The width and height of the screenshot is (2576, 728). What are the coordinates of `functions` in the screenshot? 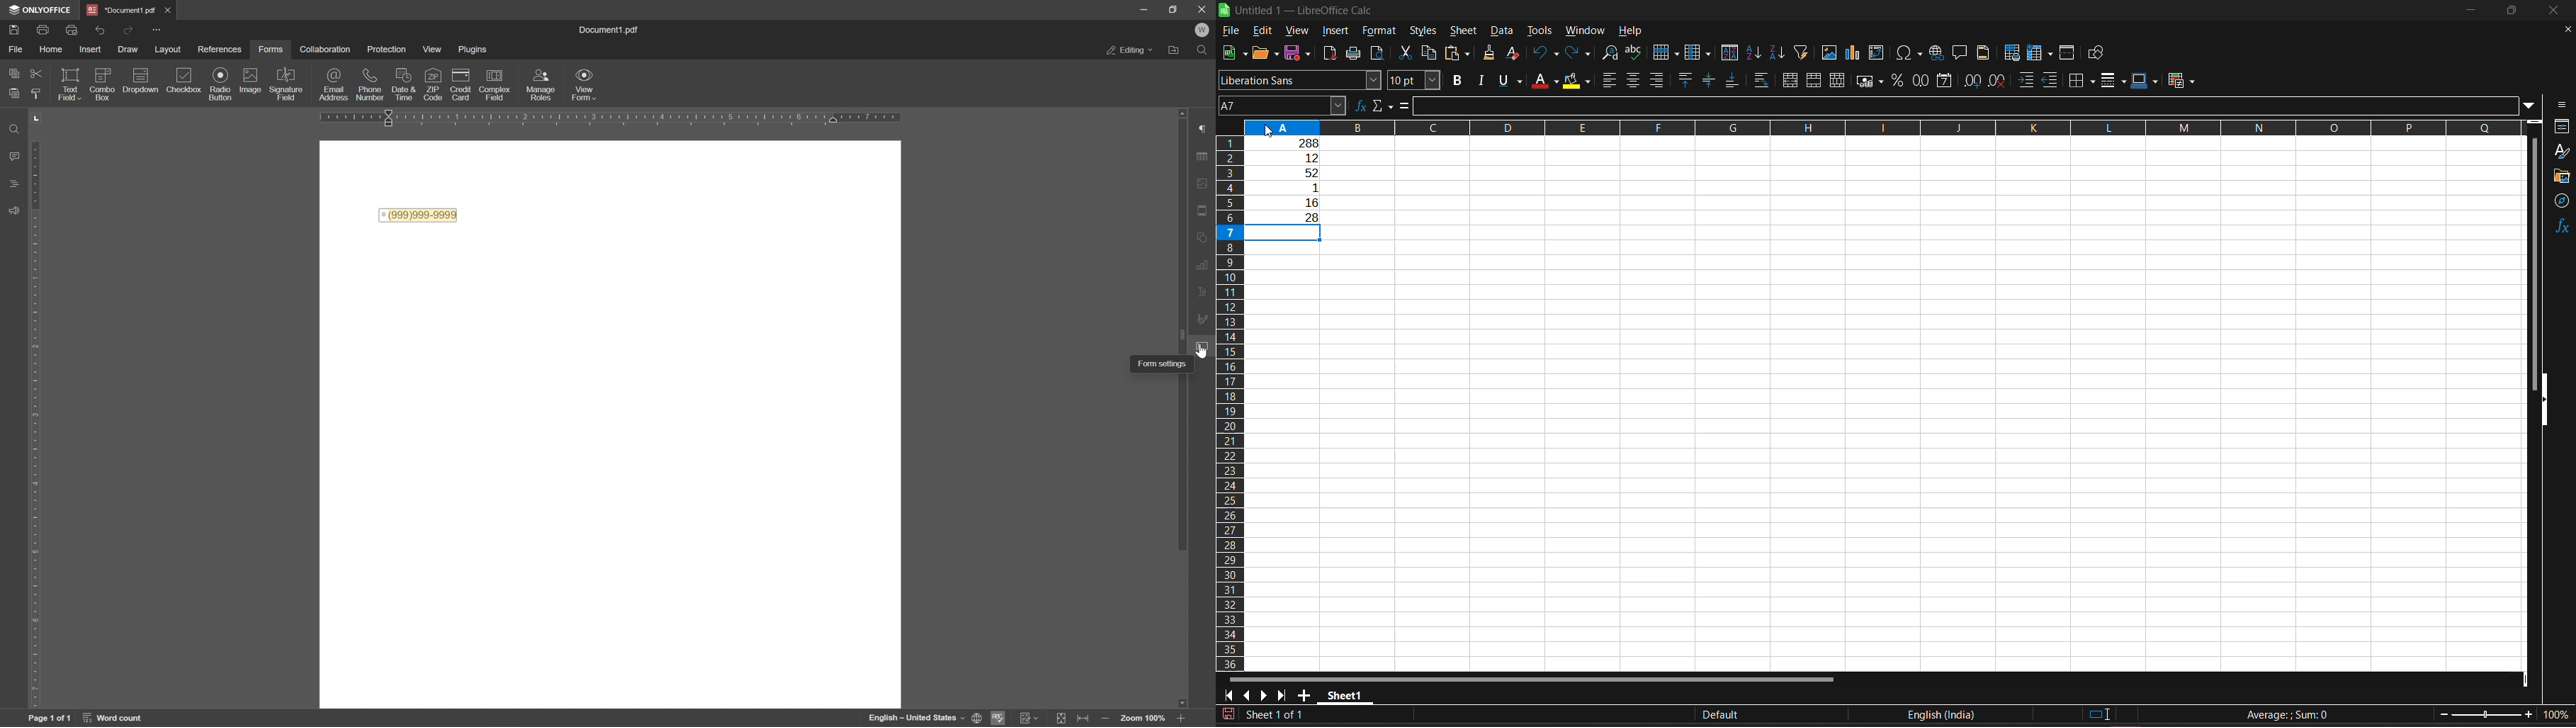 It's located at (2563, 227).